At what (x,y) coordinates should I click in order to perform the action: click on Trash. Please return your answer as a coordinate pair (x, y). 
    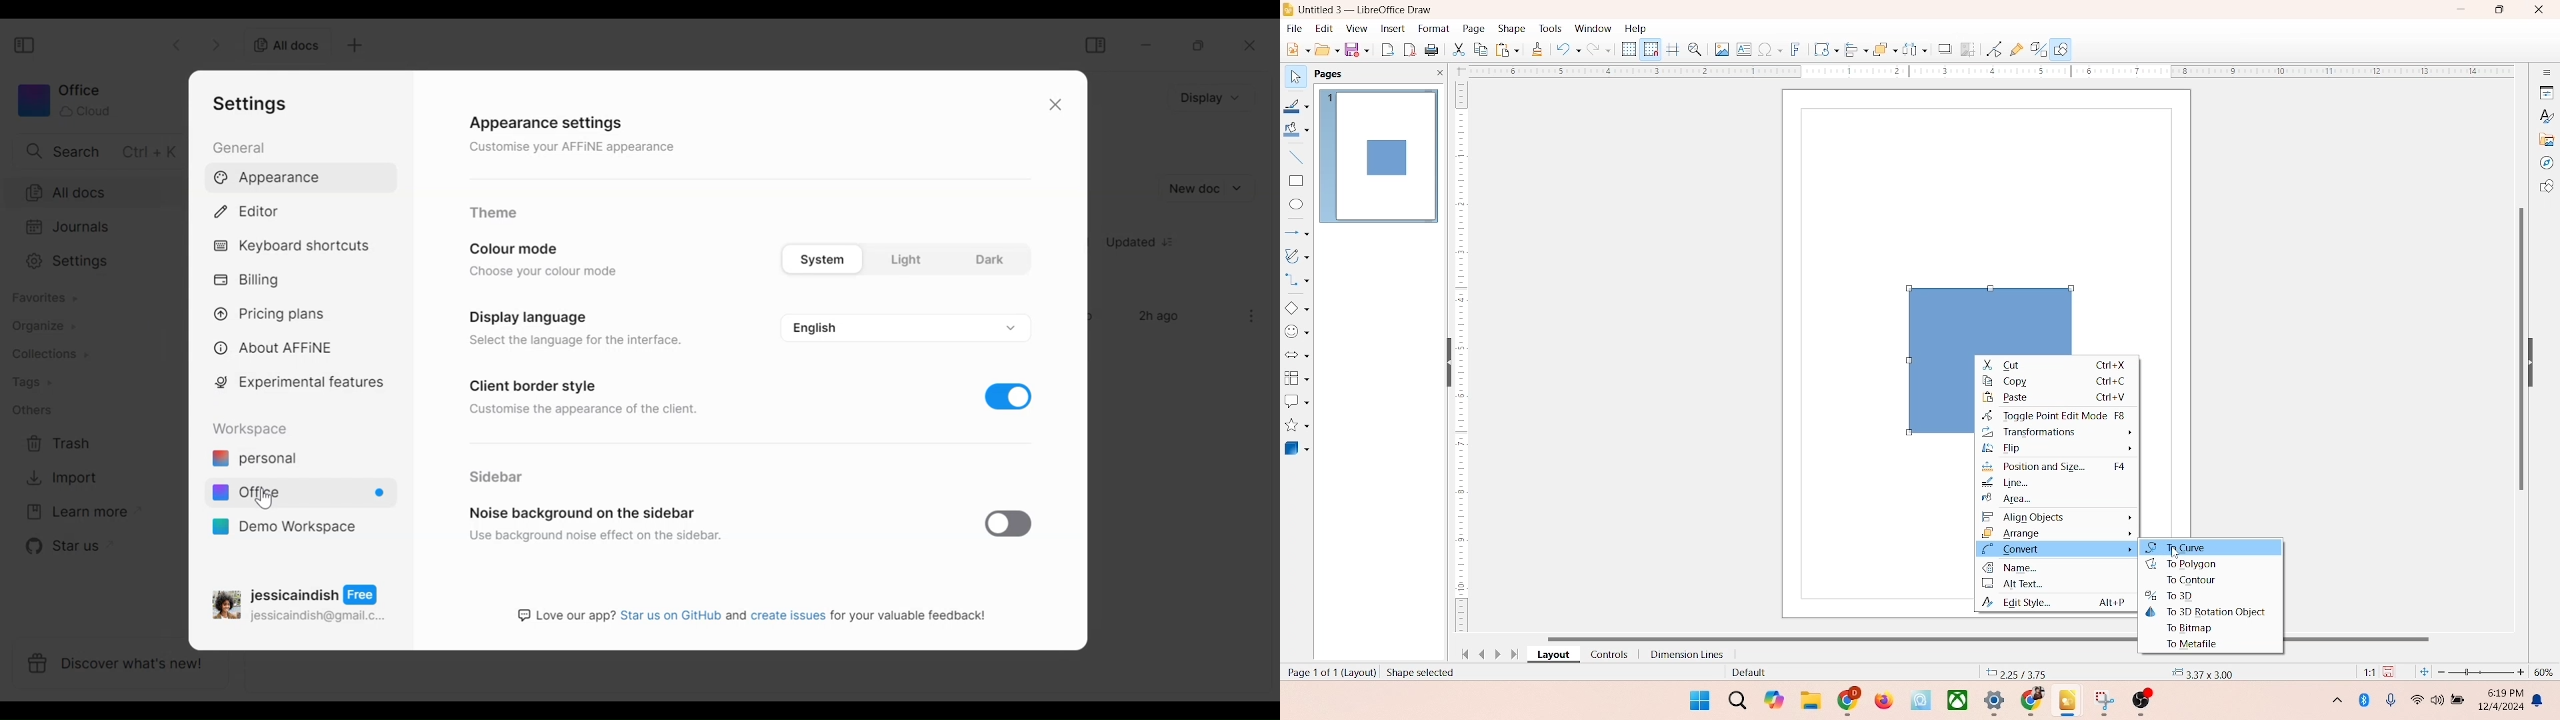
    Looking at the image, I should click on (59, 444).